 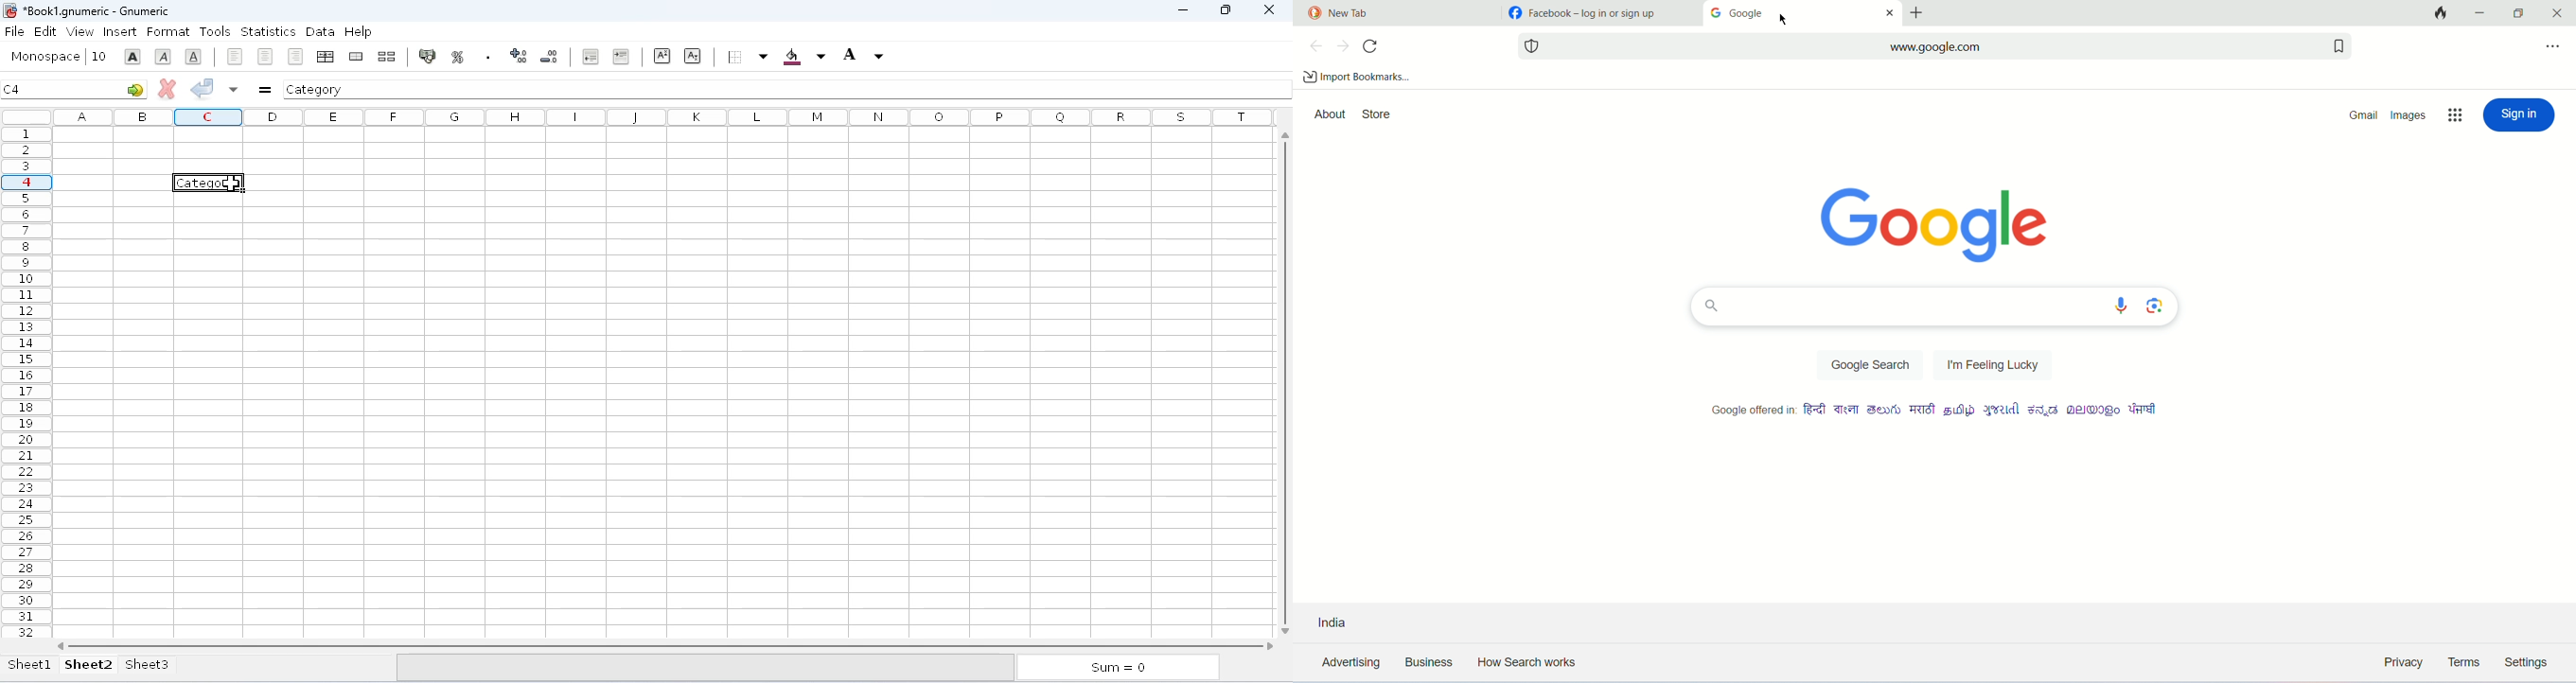 What do you see at coordinates (1371, 45) in the screenshot?
I see `refresh` at bounding box center [1371, 45].